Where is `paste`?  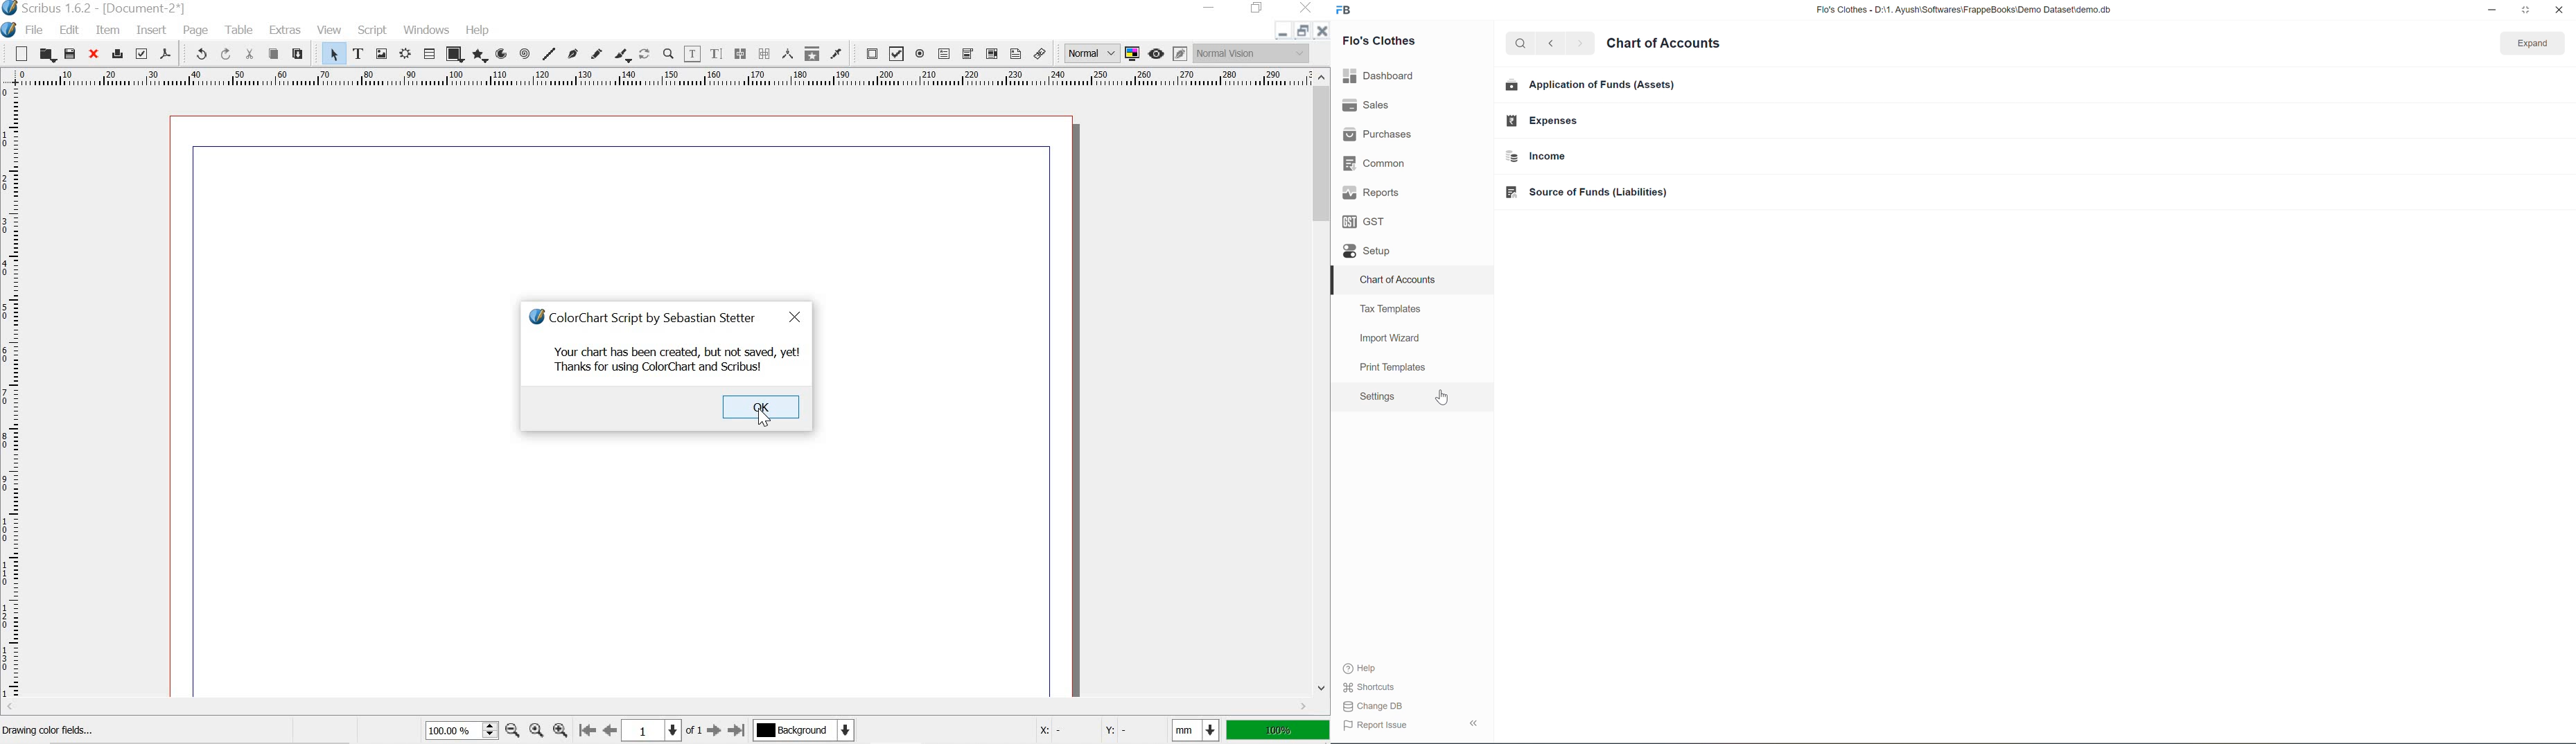
paste is located at coordinates (297, 53).